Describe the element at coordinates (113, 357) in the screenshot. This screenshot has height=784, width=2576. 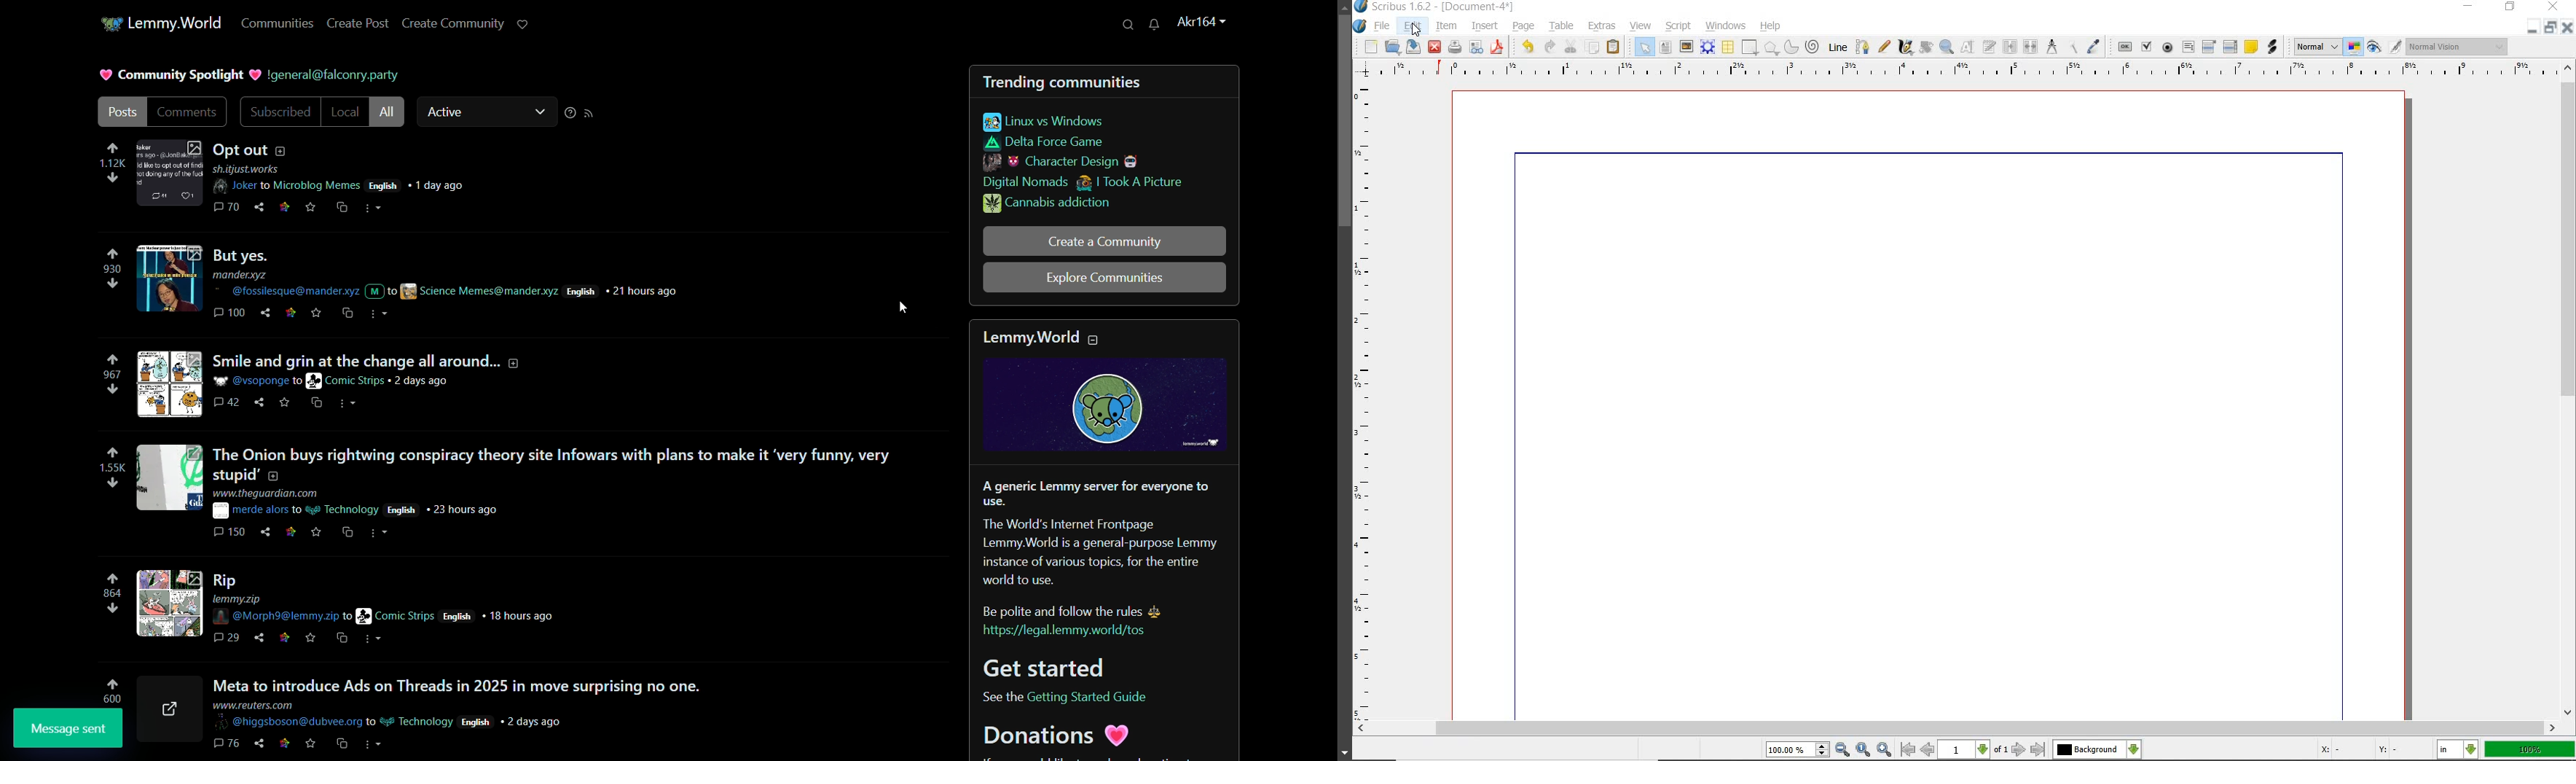
I see `upvote` at that location.